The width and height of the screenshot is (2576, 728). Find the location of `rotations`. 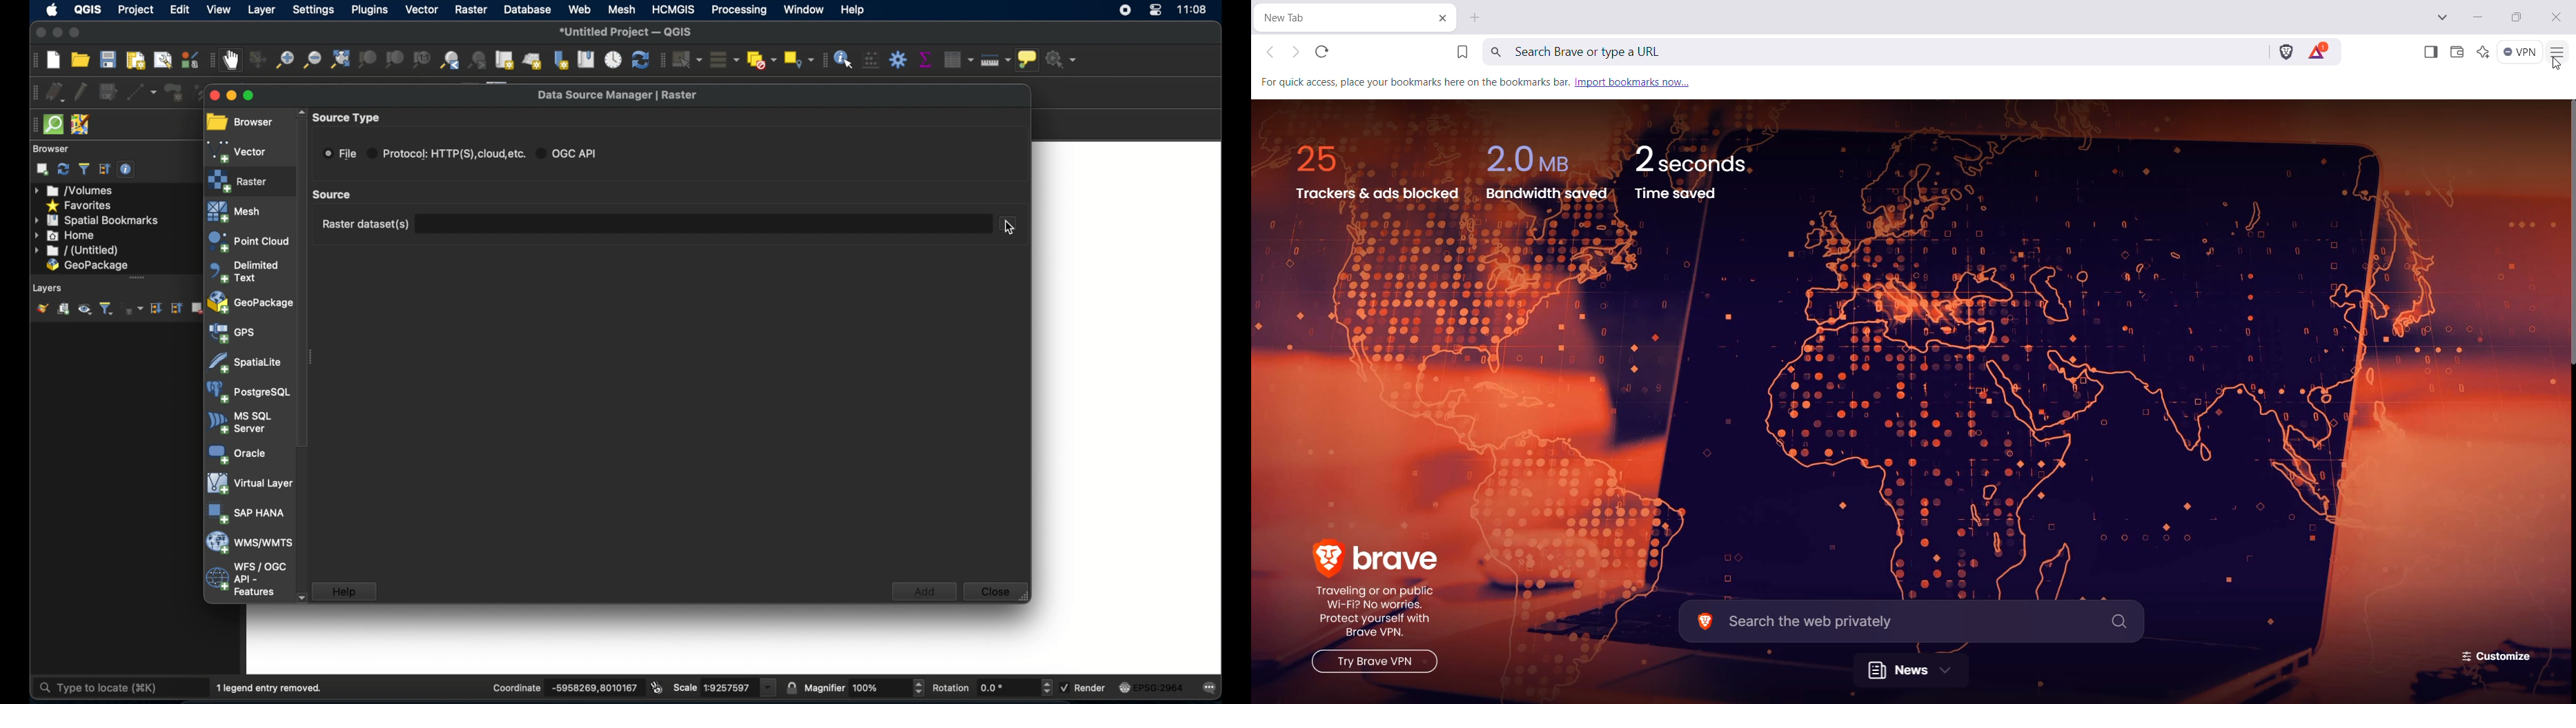

rotations is located at coordinates (993, 688).